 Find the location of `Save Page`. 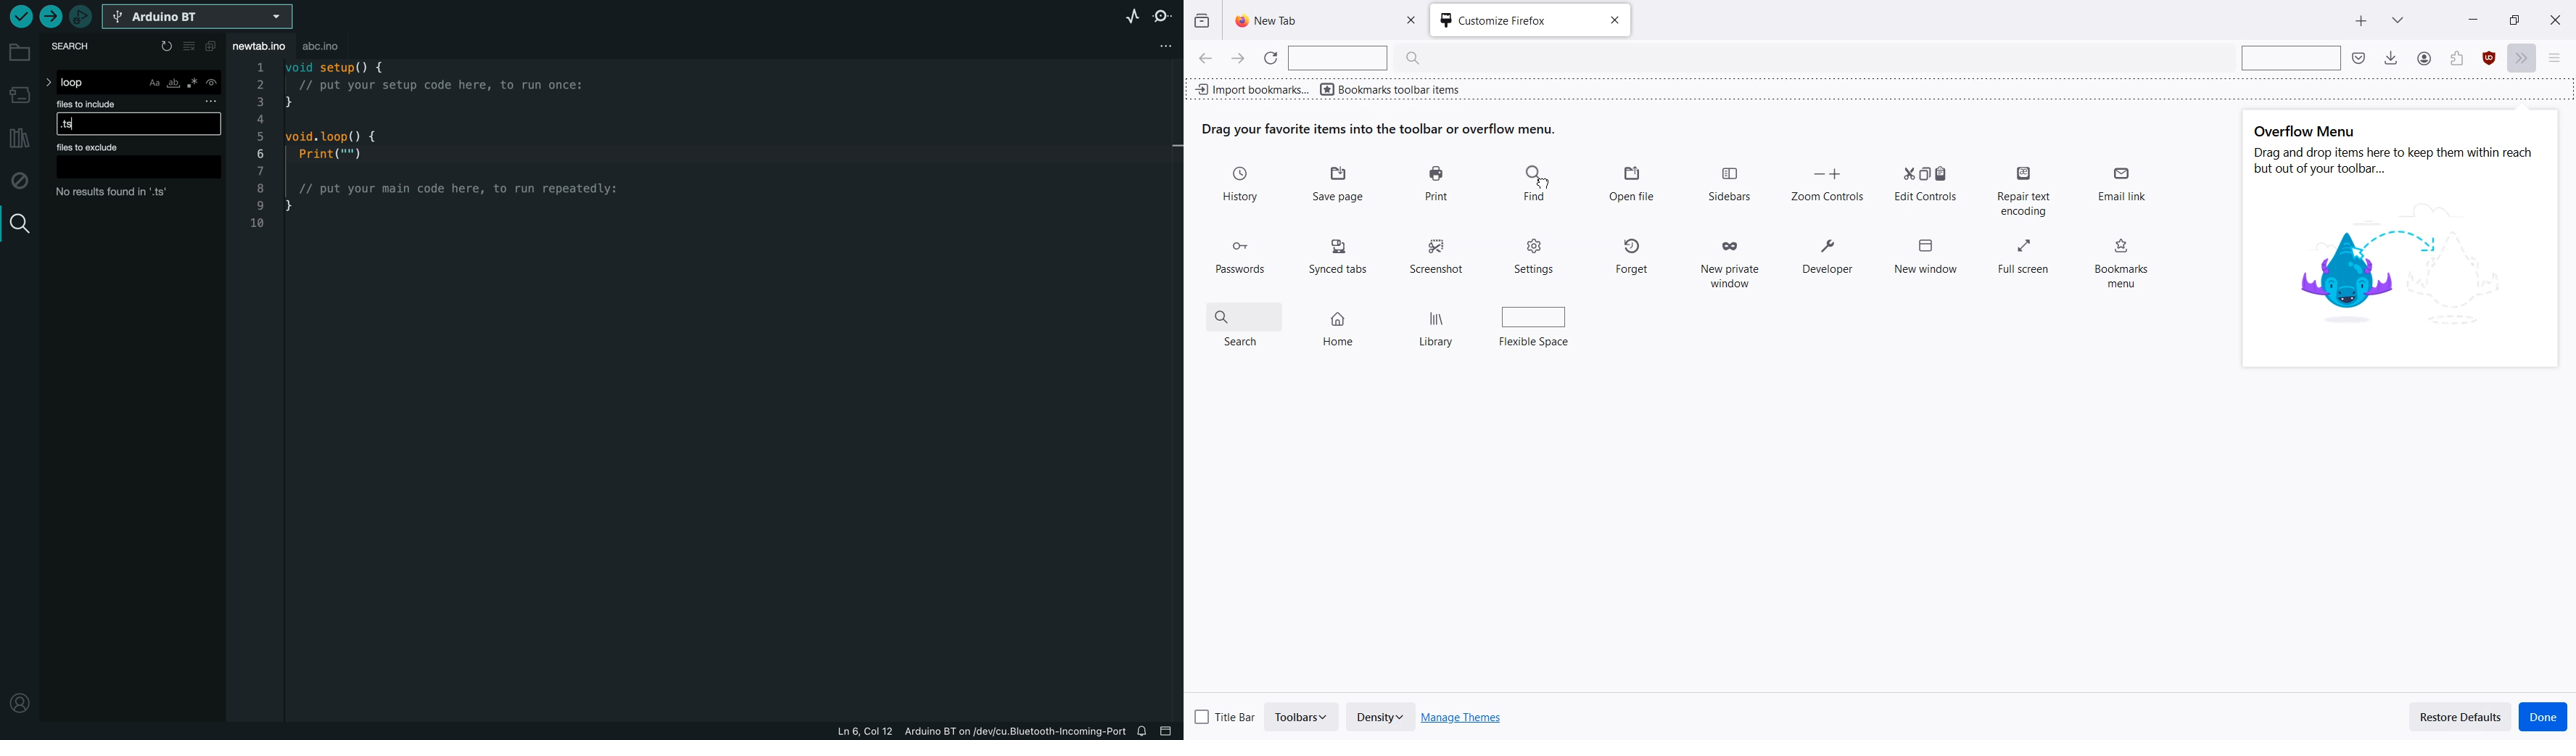

Save Page is located at coordinates (1340, 185).